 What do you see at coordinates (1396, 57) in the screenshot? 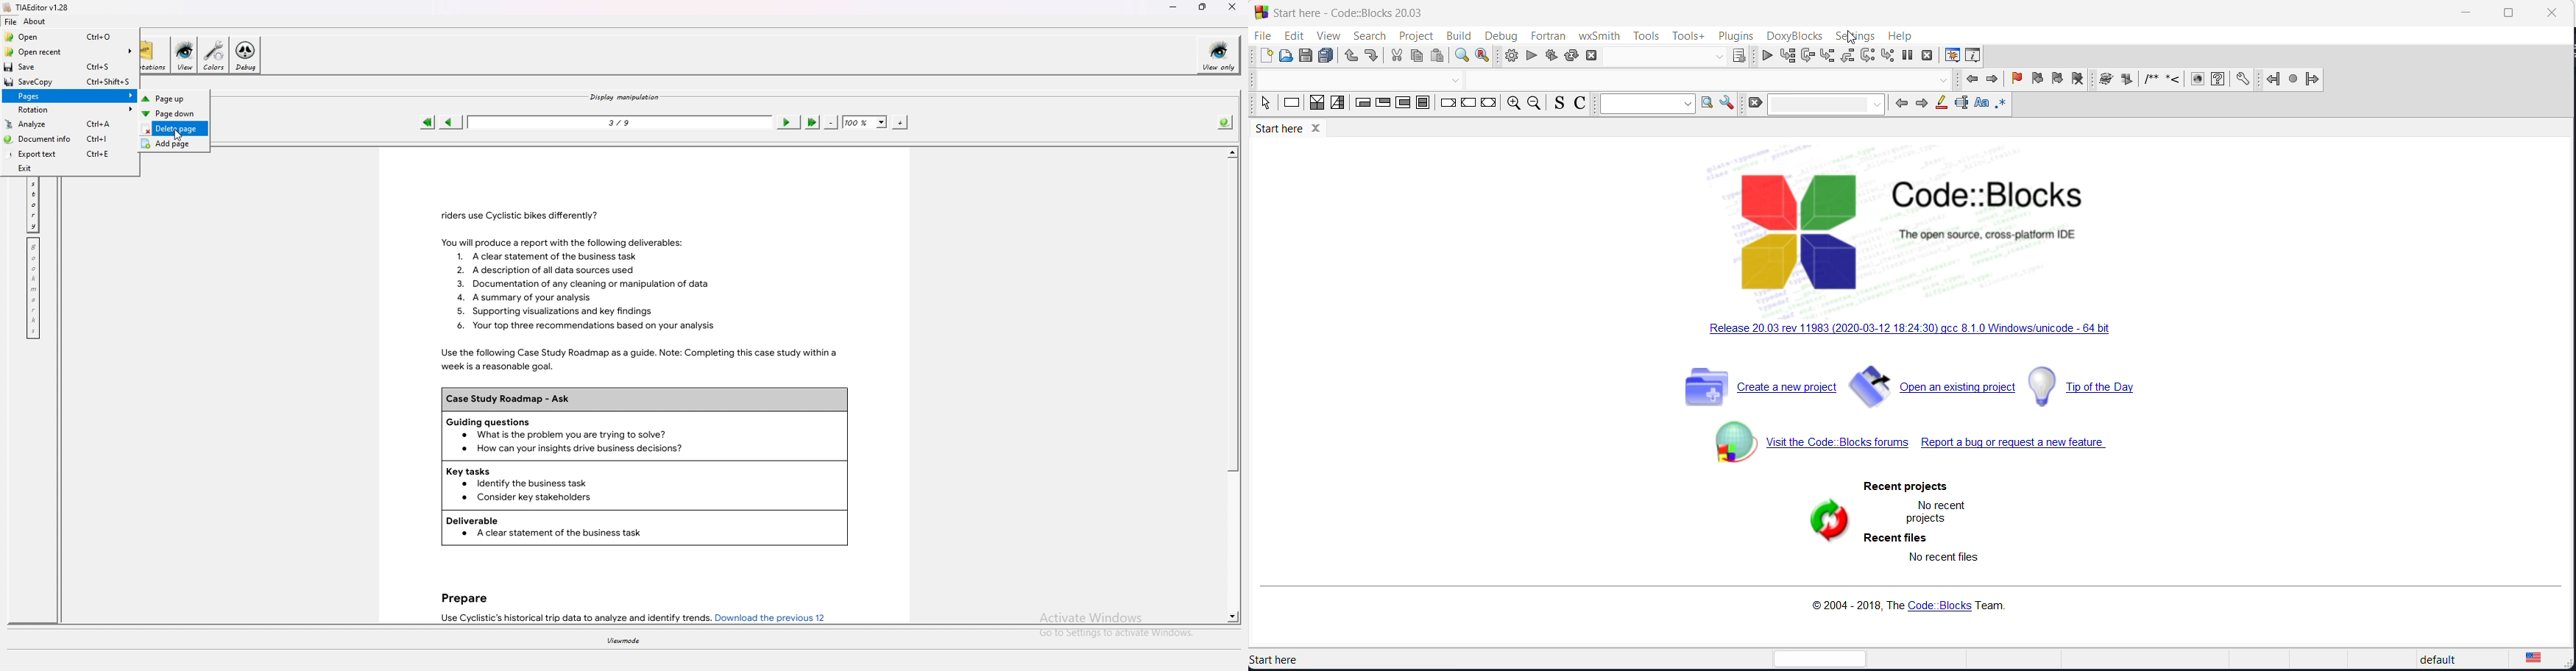
I see `cut` at bounding box center [1396, 57].